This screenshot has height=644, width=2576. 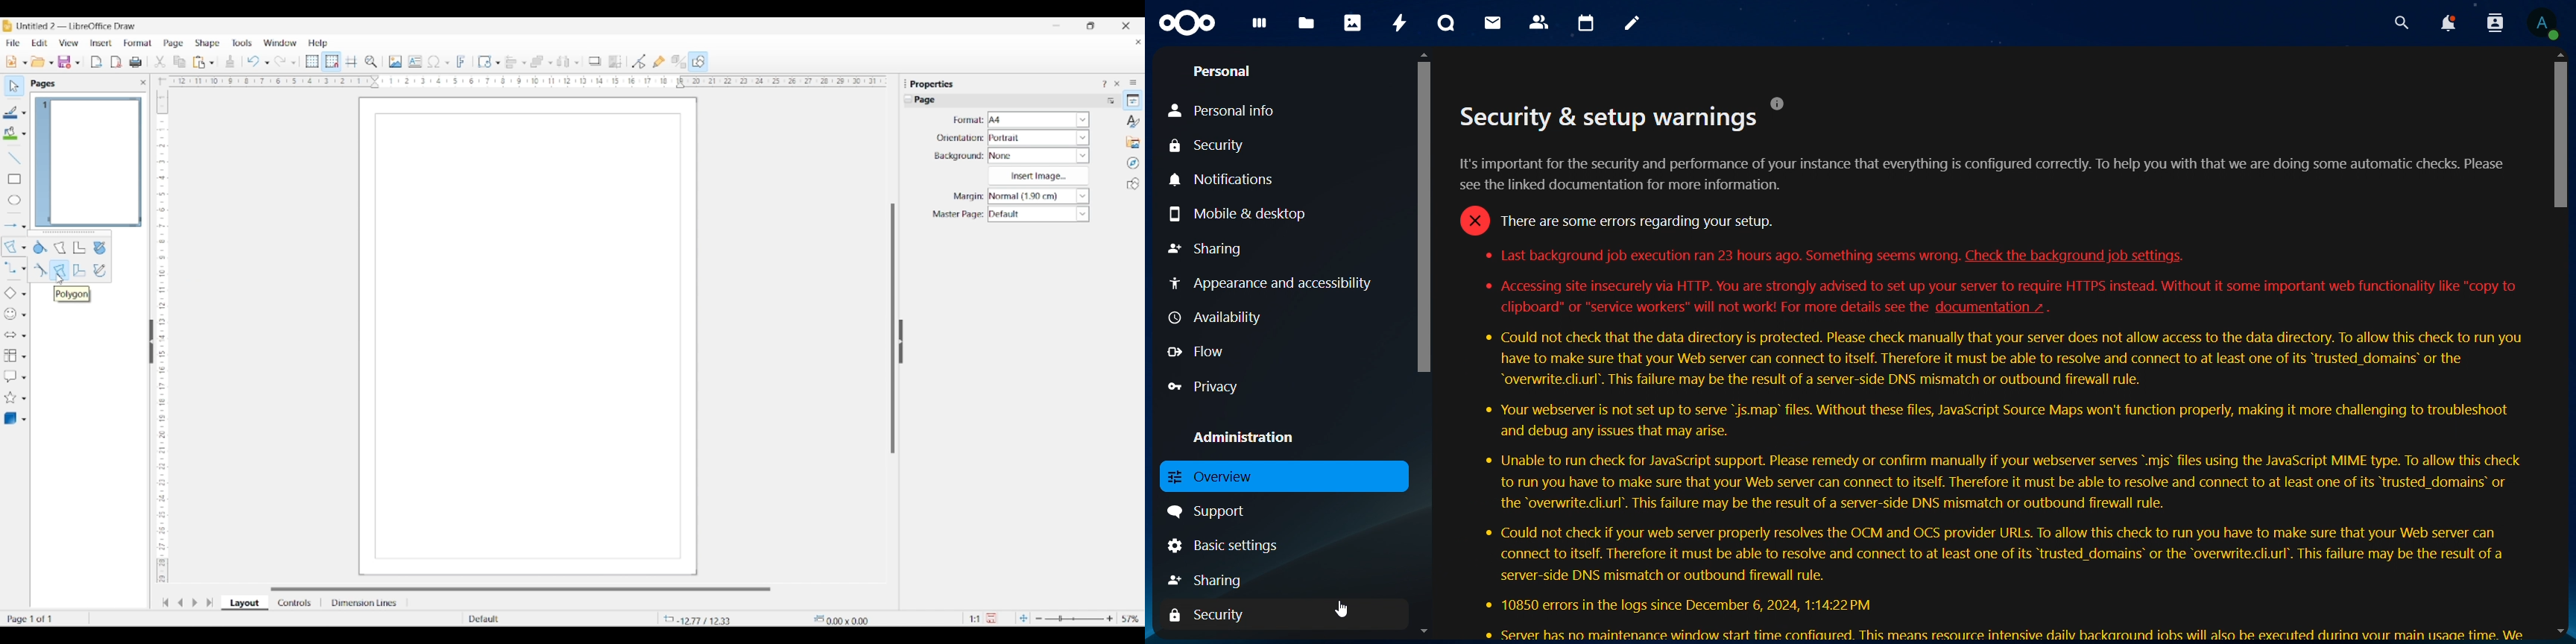 I want to click on Star and banner options, so click(x=24, y=399).